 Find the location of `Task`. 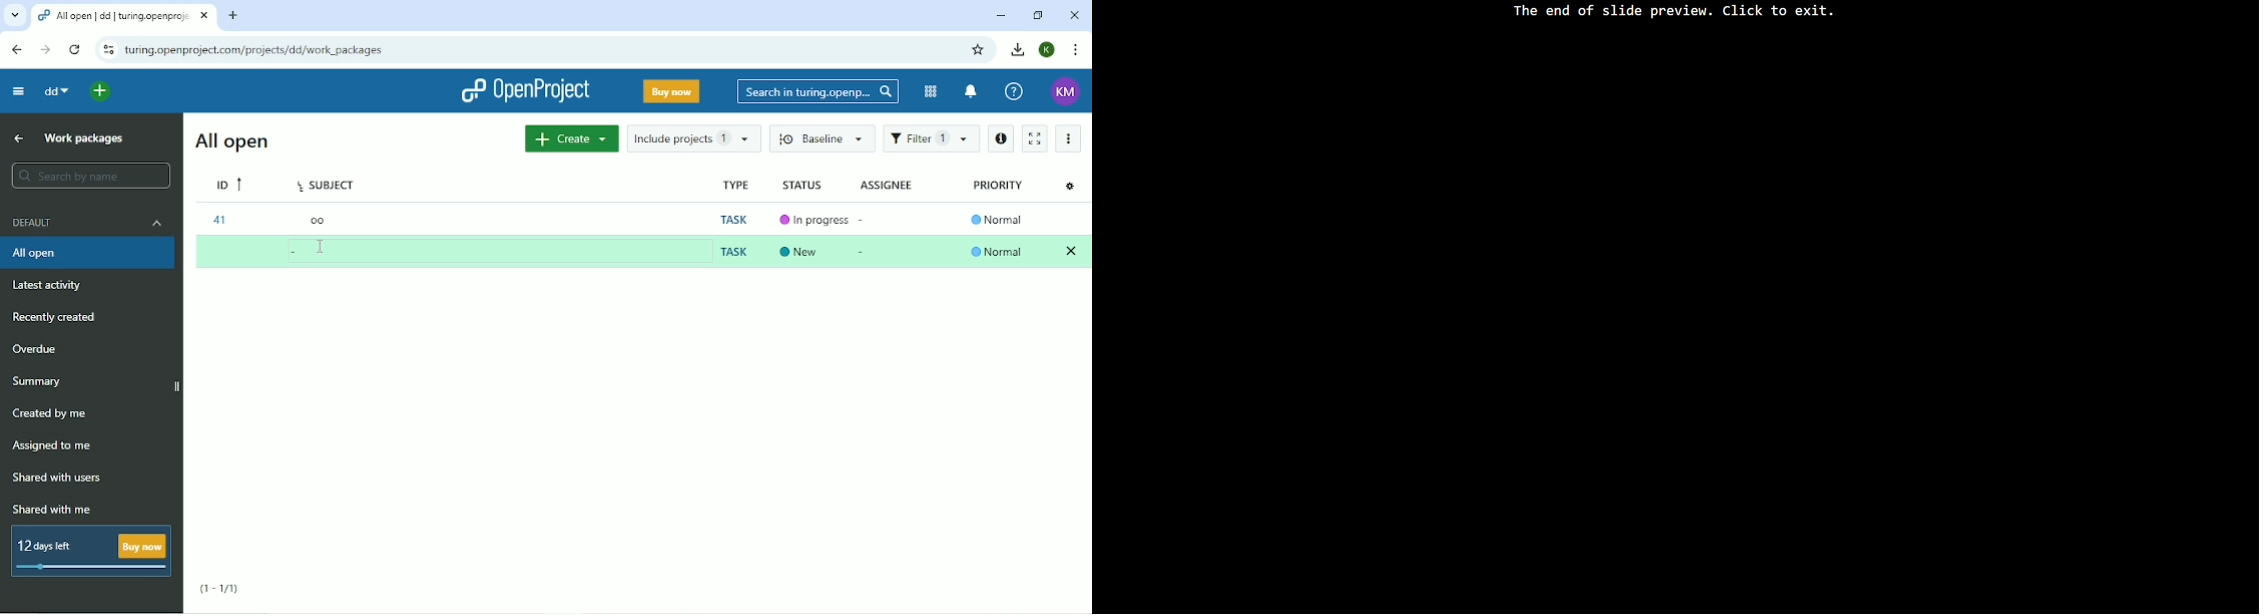

Task is located at coordinates (734, 251).